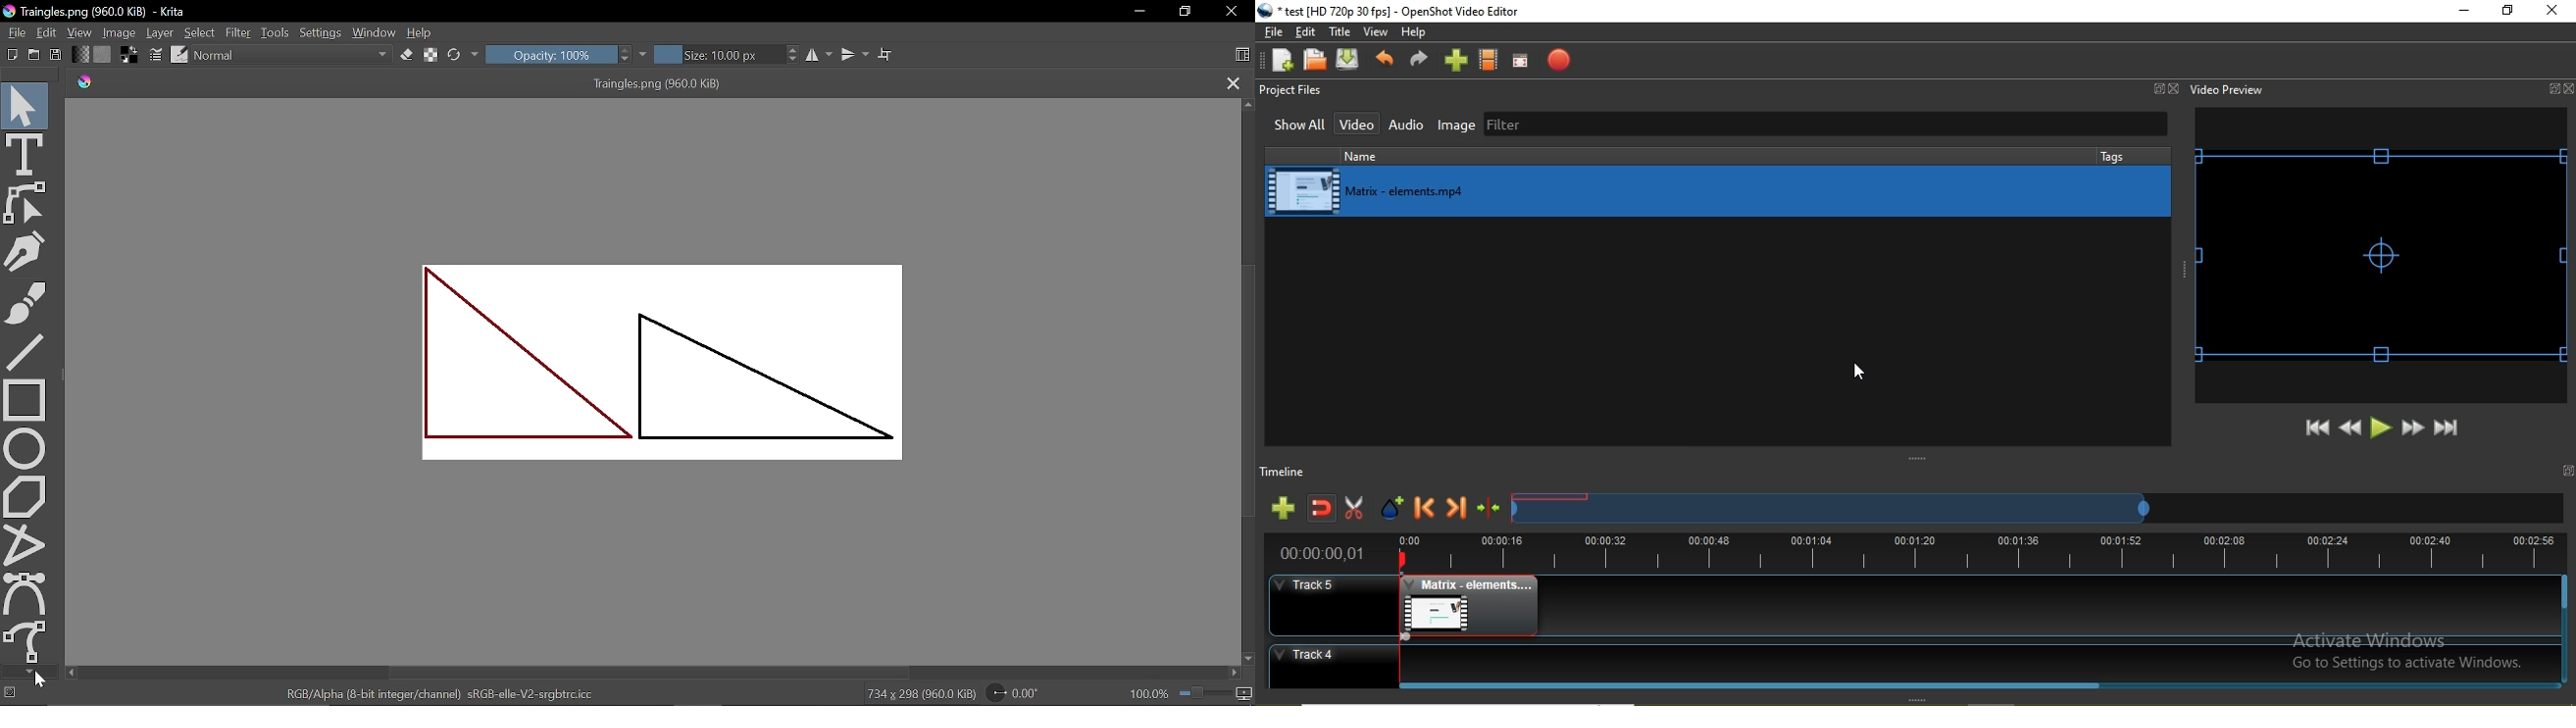 The image size is (2576, 728). Describe the element at coordinates (2116, 156) in the screenshot. I see `tags` at that location.